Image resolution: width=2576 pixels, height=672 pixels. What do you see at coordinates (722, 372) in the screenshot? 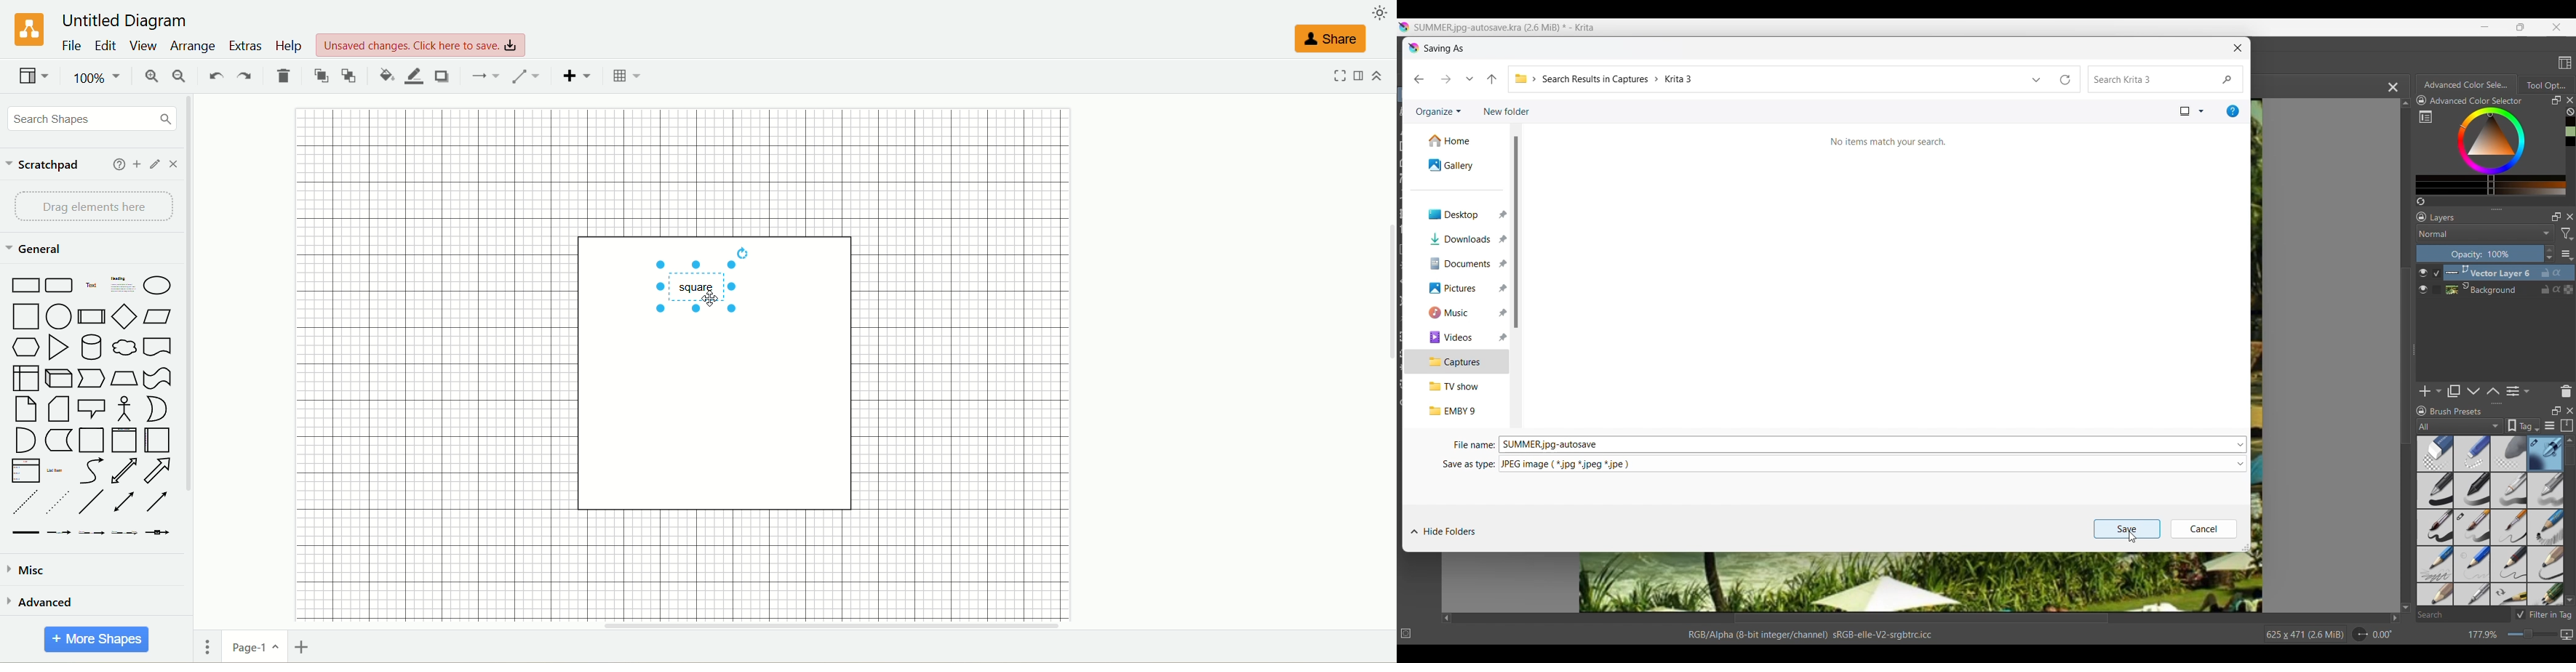
I see `artboard` at bounding box center [722, 372].